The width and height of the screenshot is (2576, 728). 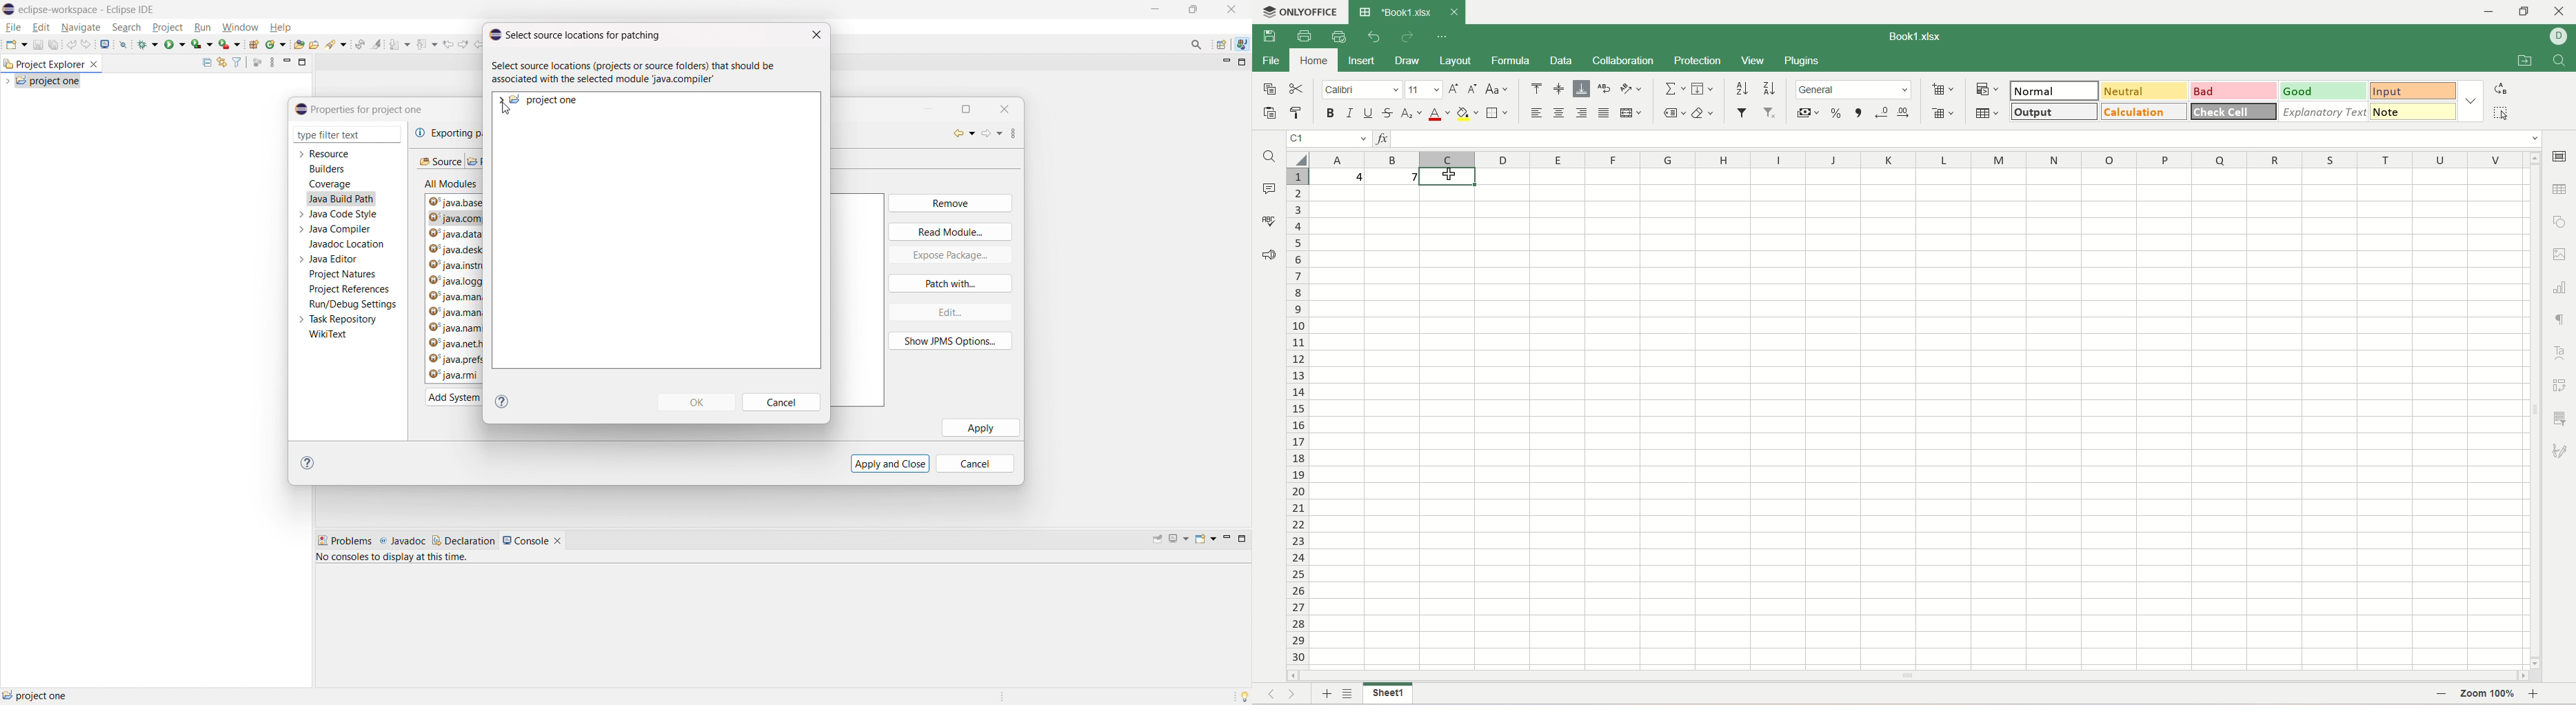 What do you see at coordinates (54, 45) in the screenshot?
I see `save all` at bounding box center [54, 45].